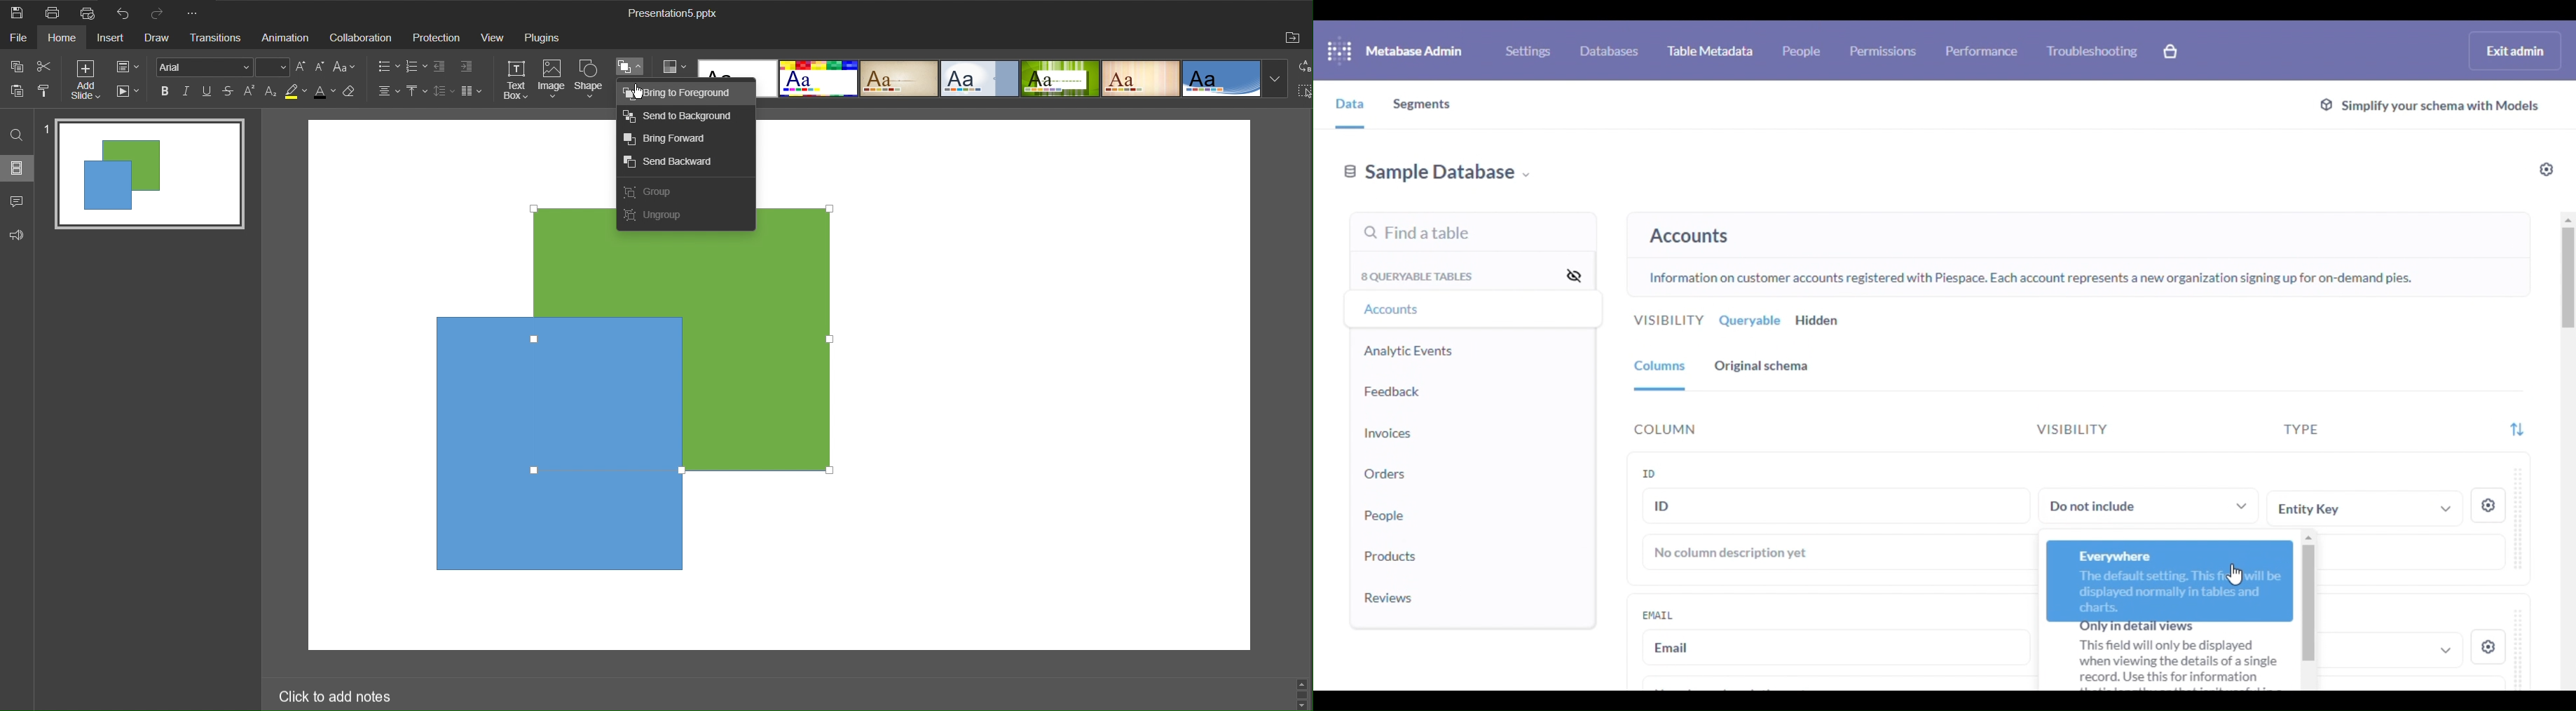 Image resolution: width=2576 pixels, height=728 pixels. What do you see at coordinates (1690, 236) in the screenshot?
I see `accounts` at bounding box center [1690, 236].